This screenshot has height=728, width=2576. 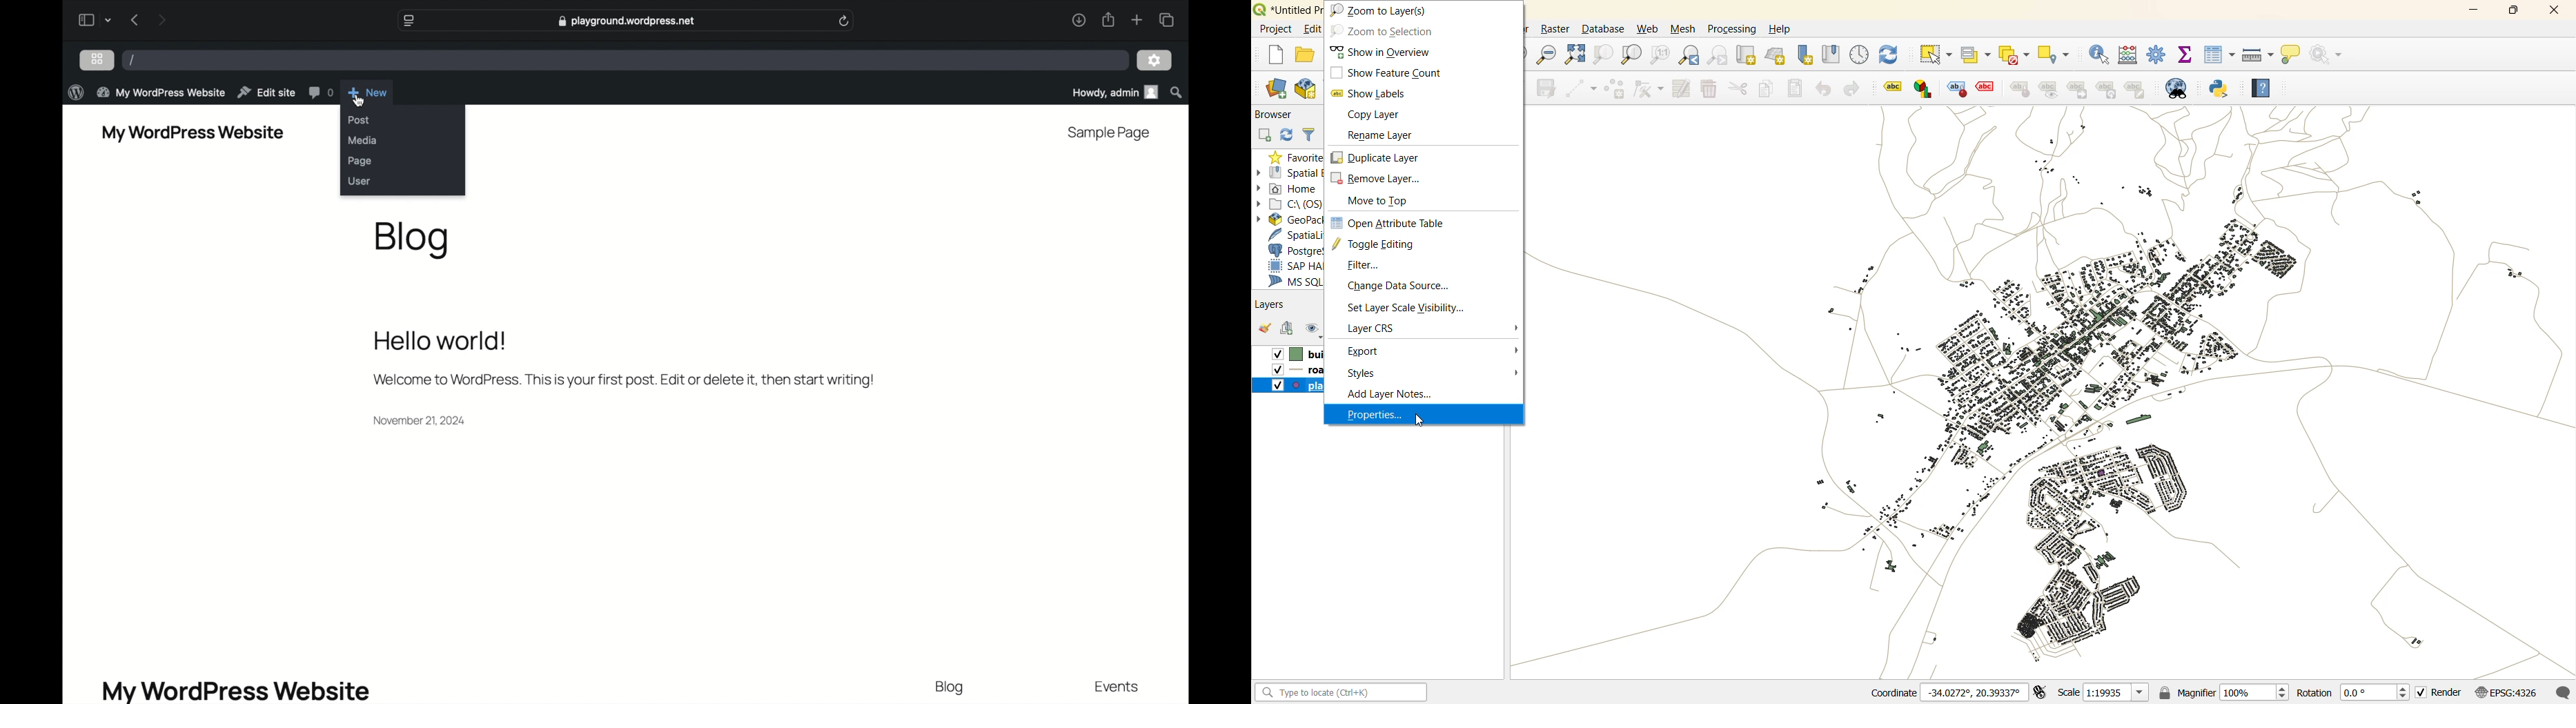 What do you see at coordinates (1155, 61) in the screenshot?
I see `settings` at bounding box center [1155, 61].